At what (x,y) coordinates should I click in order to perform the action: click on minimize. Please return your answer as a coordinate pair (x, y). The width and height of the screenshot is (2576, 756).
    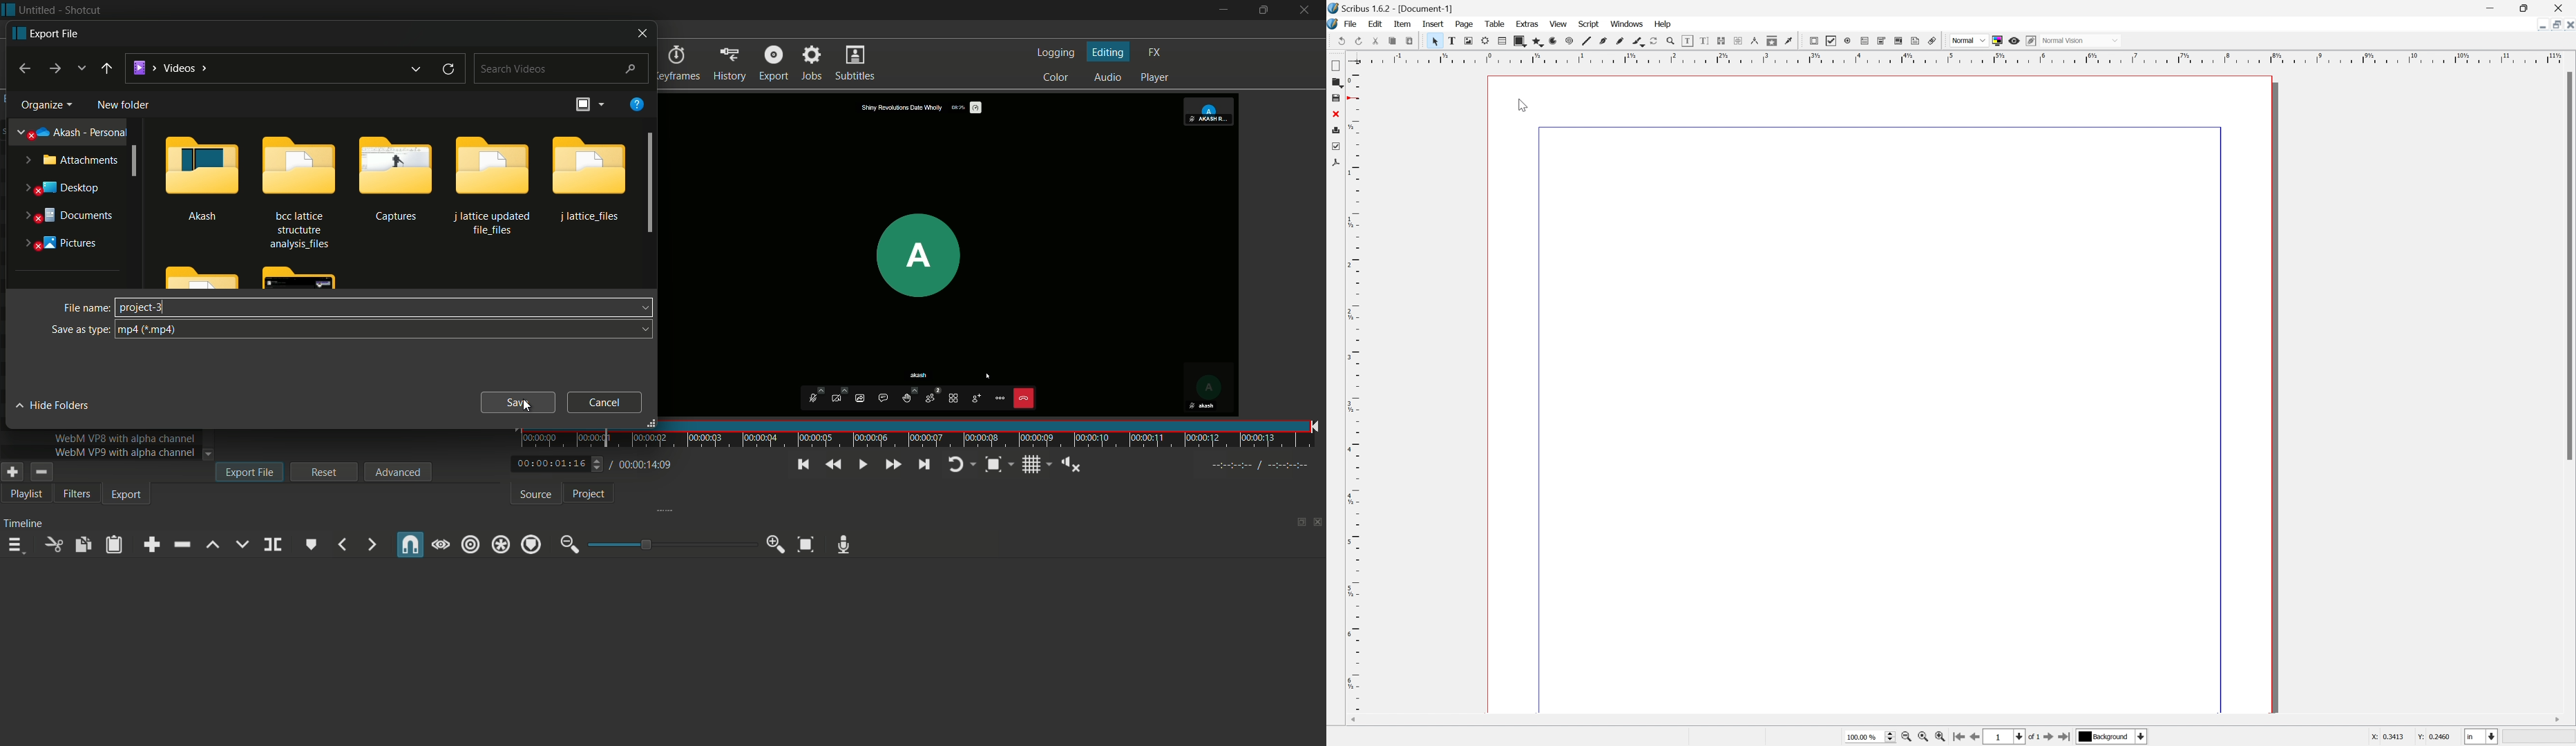
    Looking at the image, I should click on (2543, 25).